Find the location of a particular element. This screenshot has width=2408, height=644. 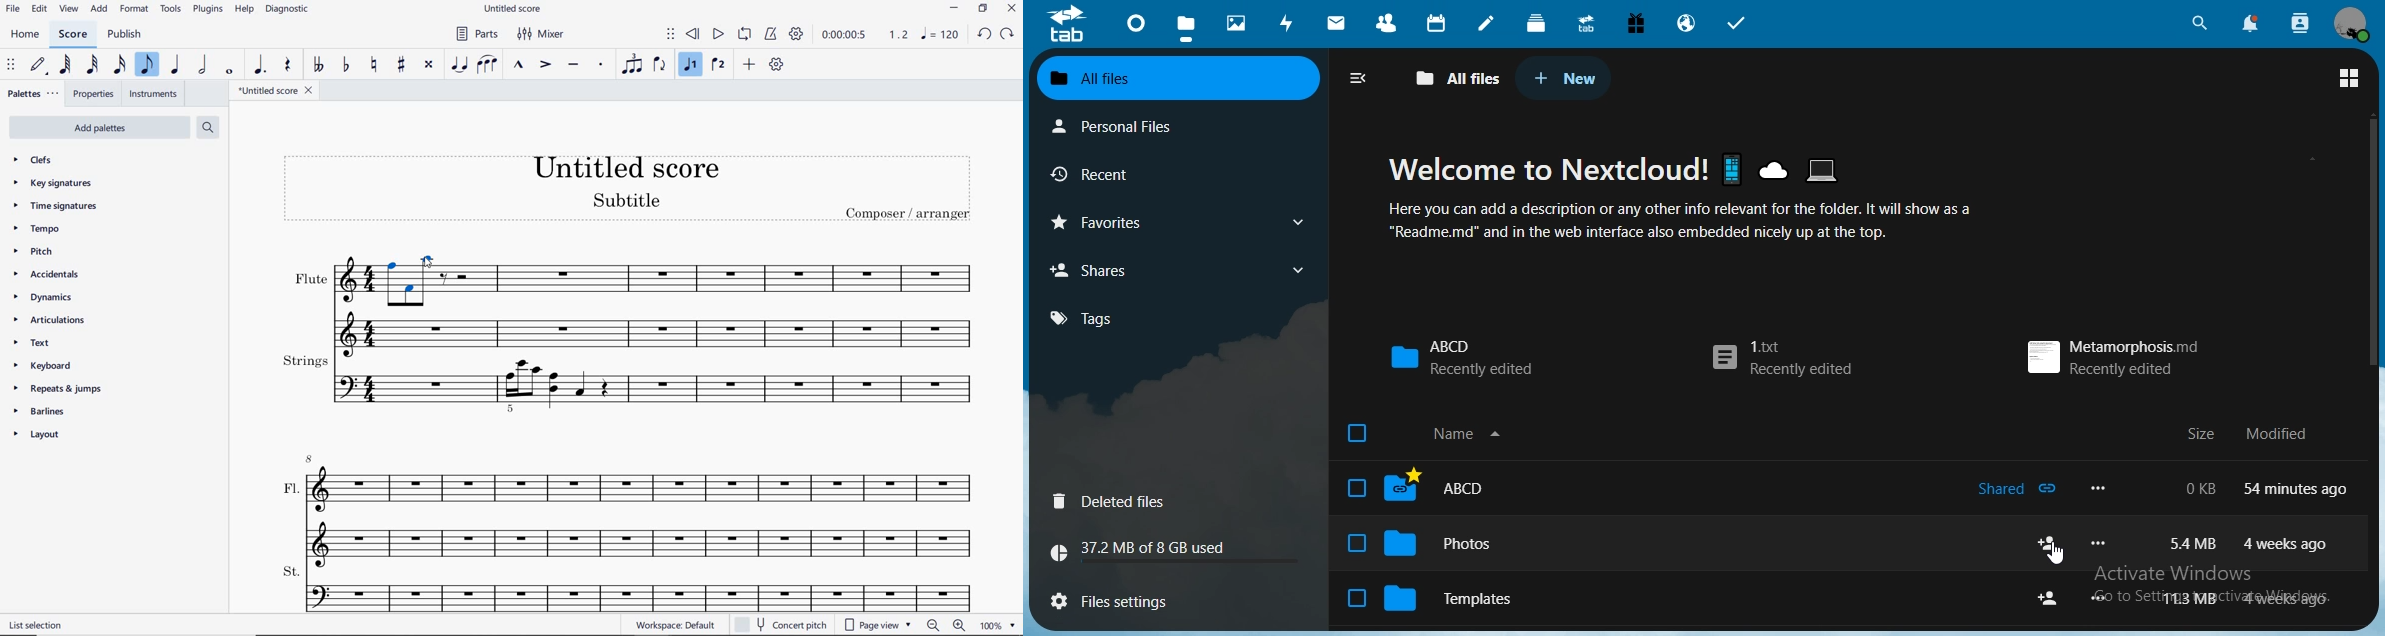

icon is located at coordinates (1066, 23).